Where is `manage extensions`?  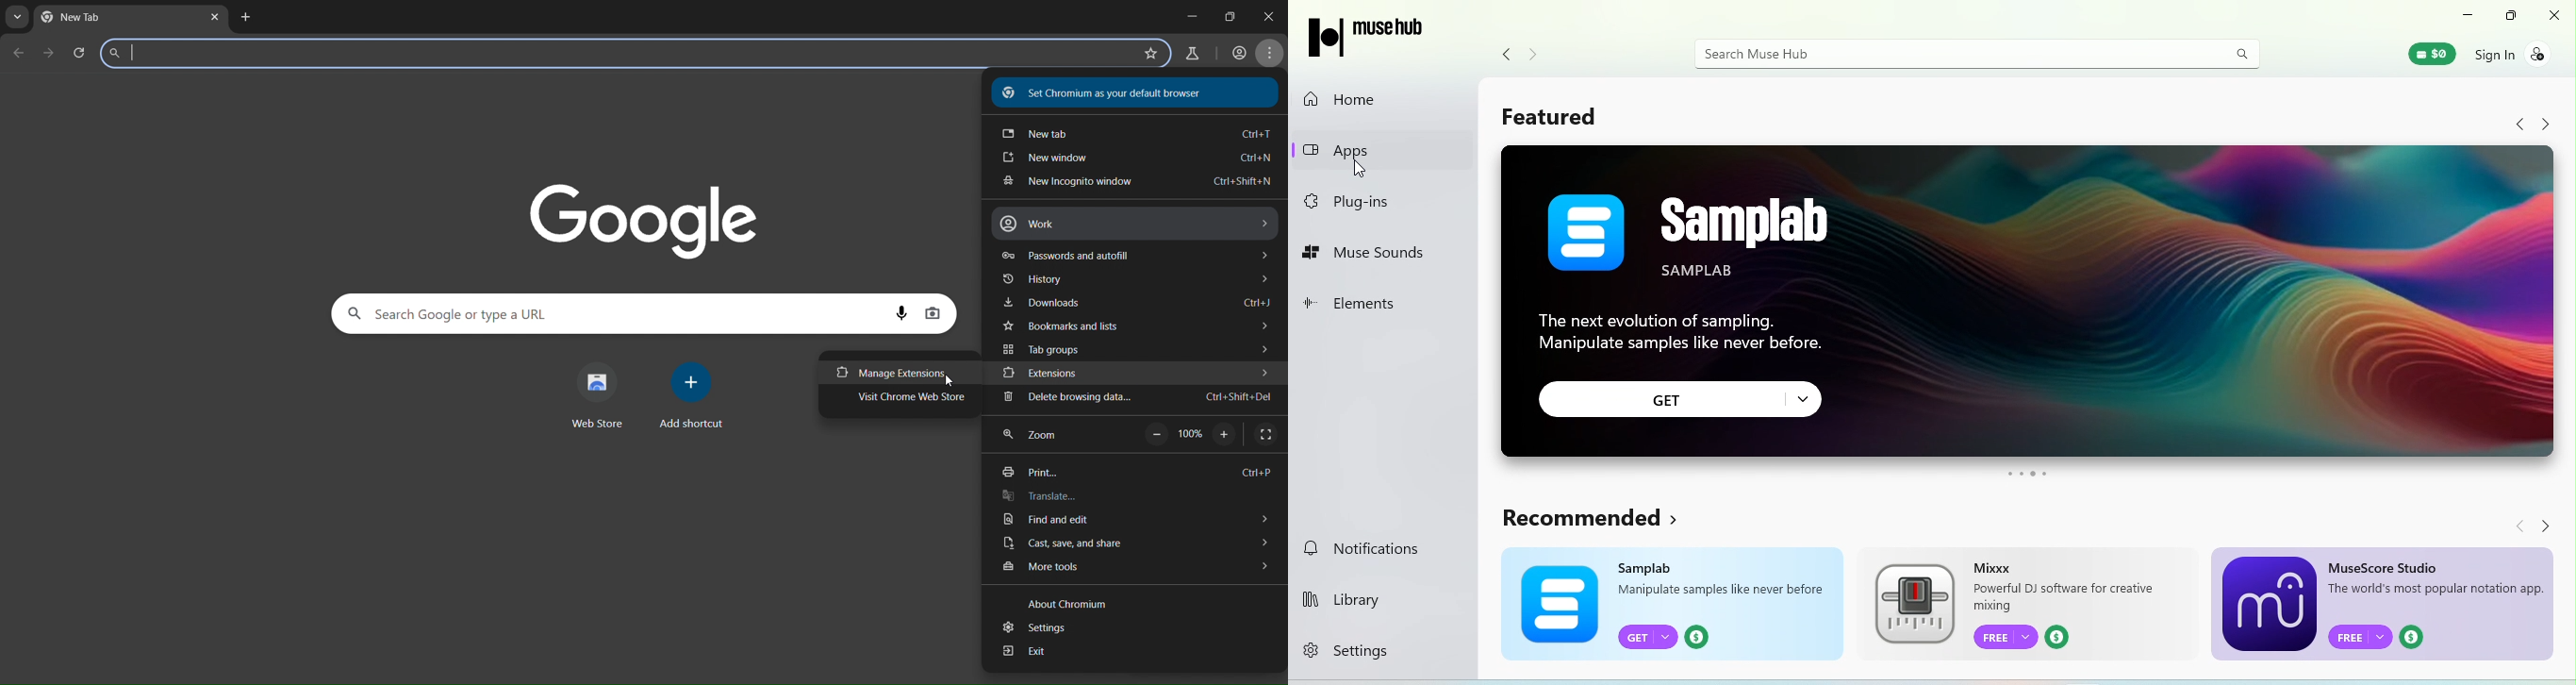
manage extensions is located at coordinates (898, 372).